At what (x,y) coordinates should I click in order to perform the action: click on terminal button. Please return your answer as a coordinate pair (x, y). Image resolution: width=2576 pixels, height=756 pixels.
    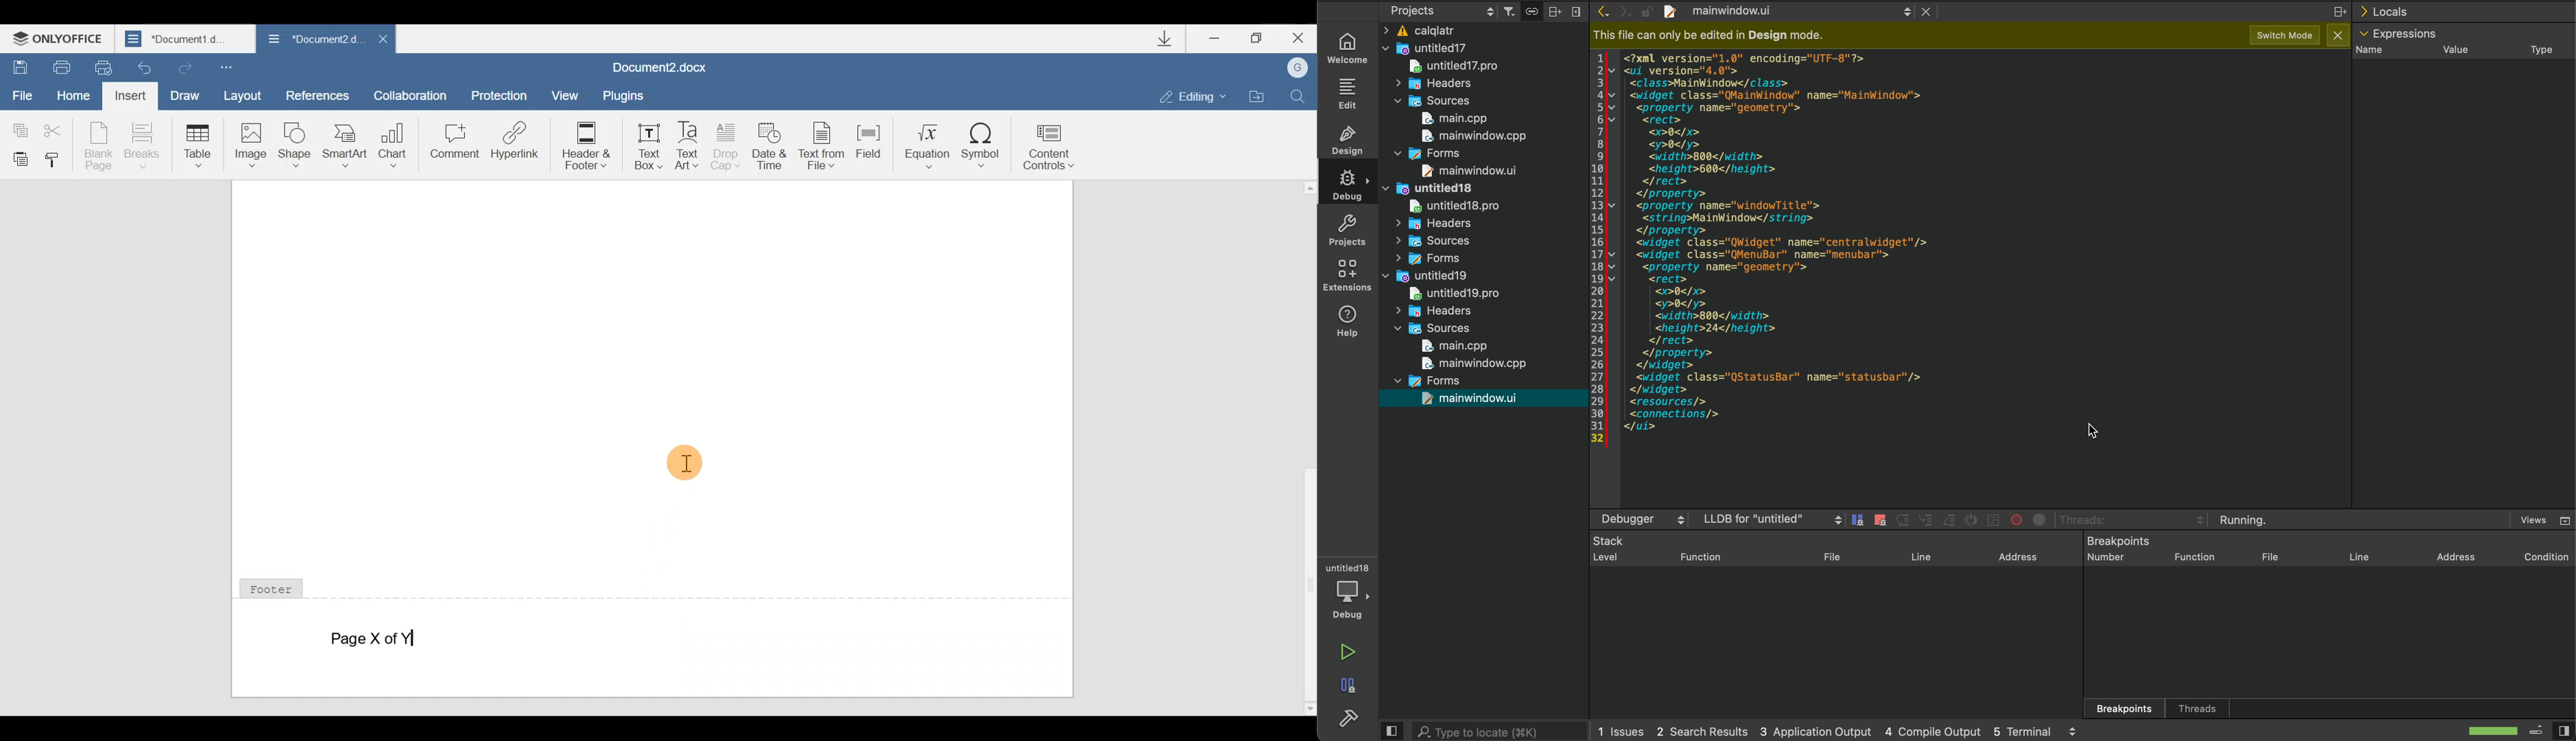
    Looking at the image, I should click on (2015, 519).